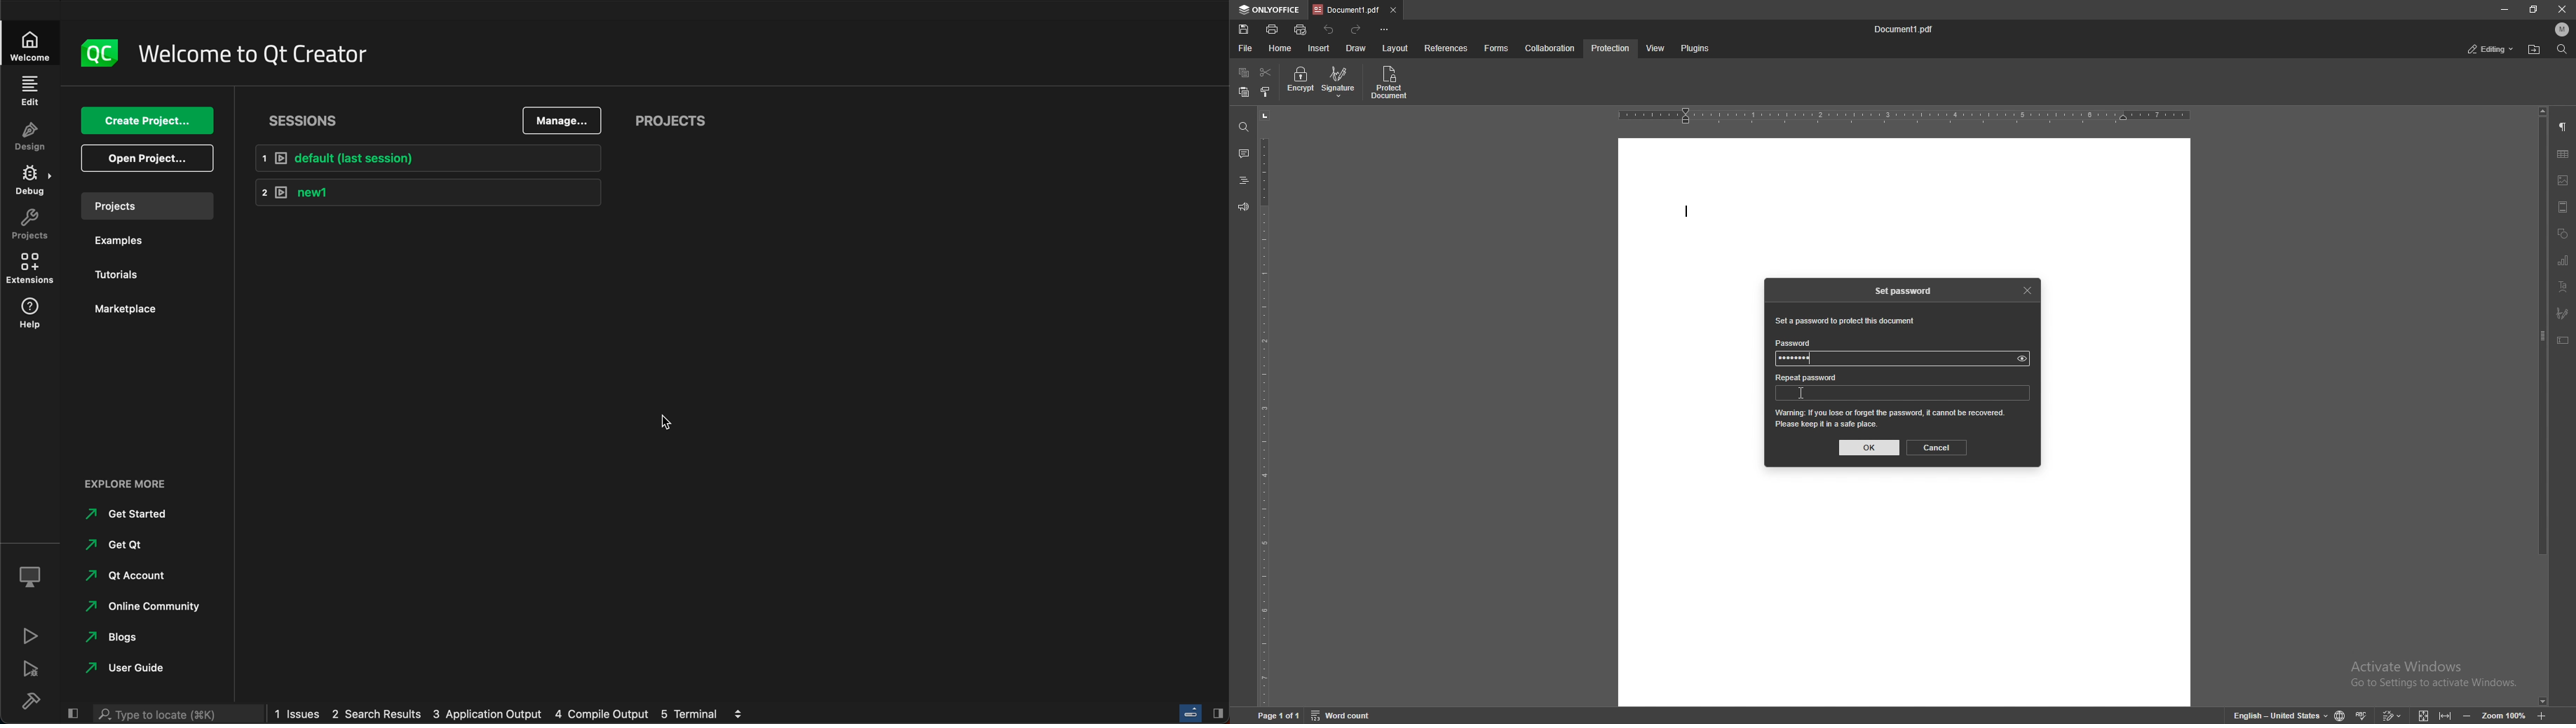 The width and height of the screenshot is (2576, 728). Describe the element at coordinates (1265, 72) in the screenshot. I see `cut` at that location.